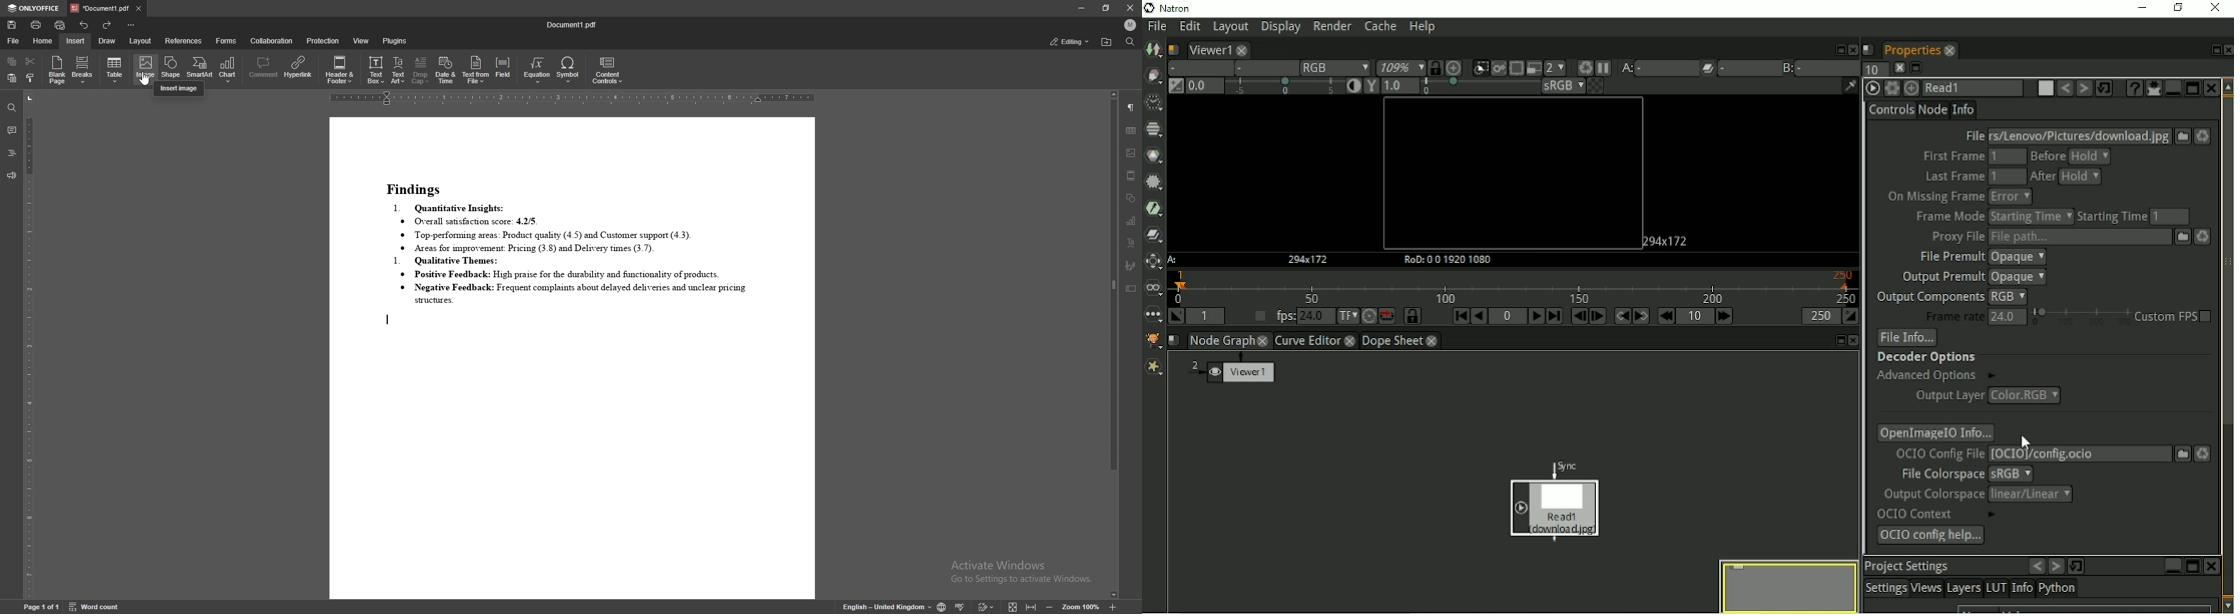  Describe the element at coordinates (142, 40) in the screenshot. I see `layout` at that location.